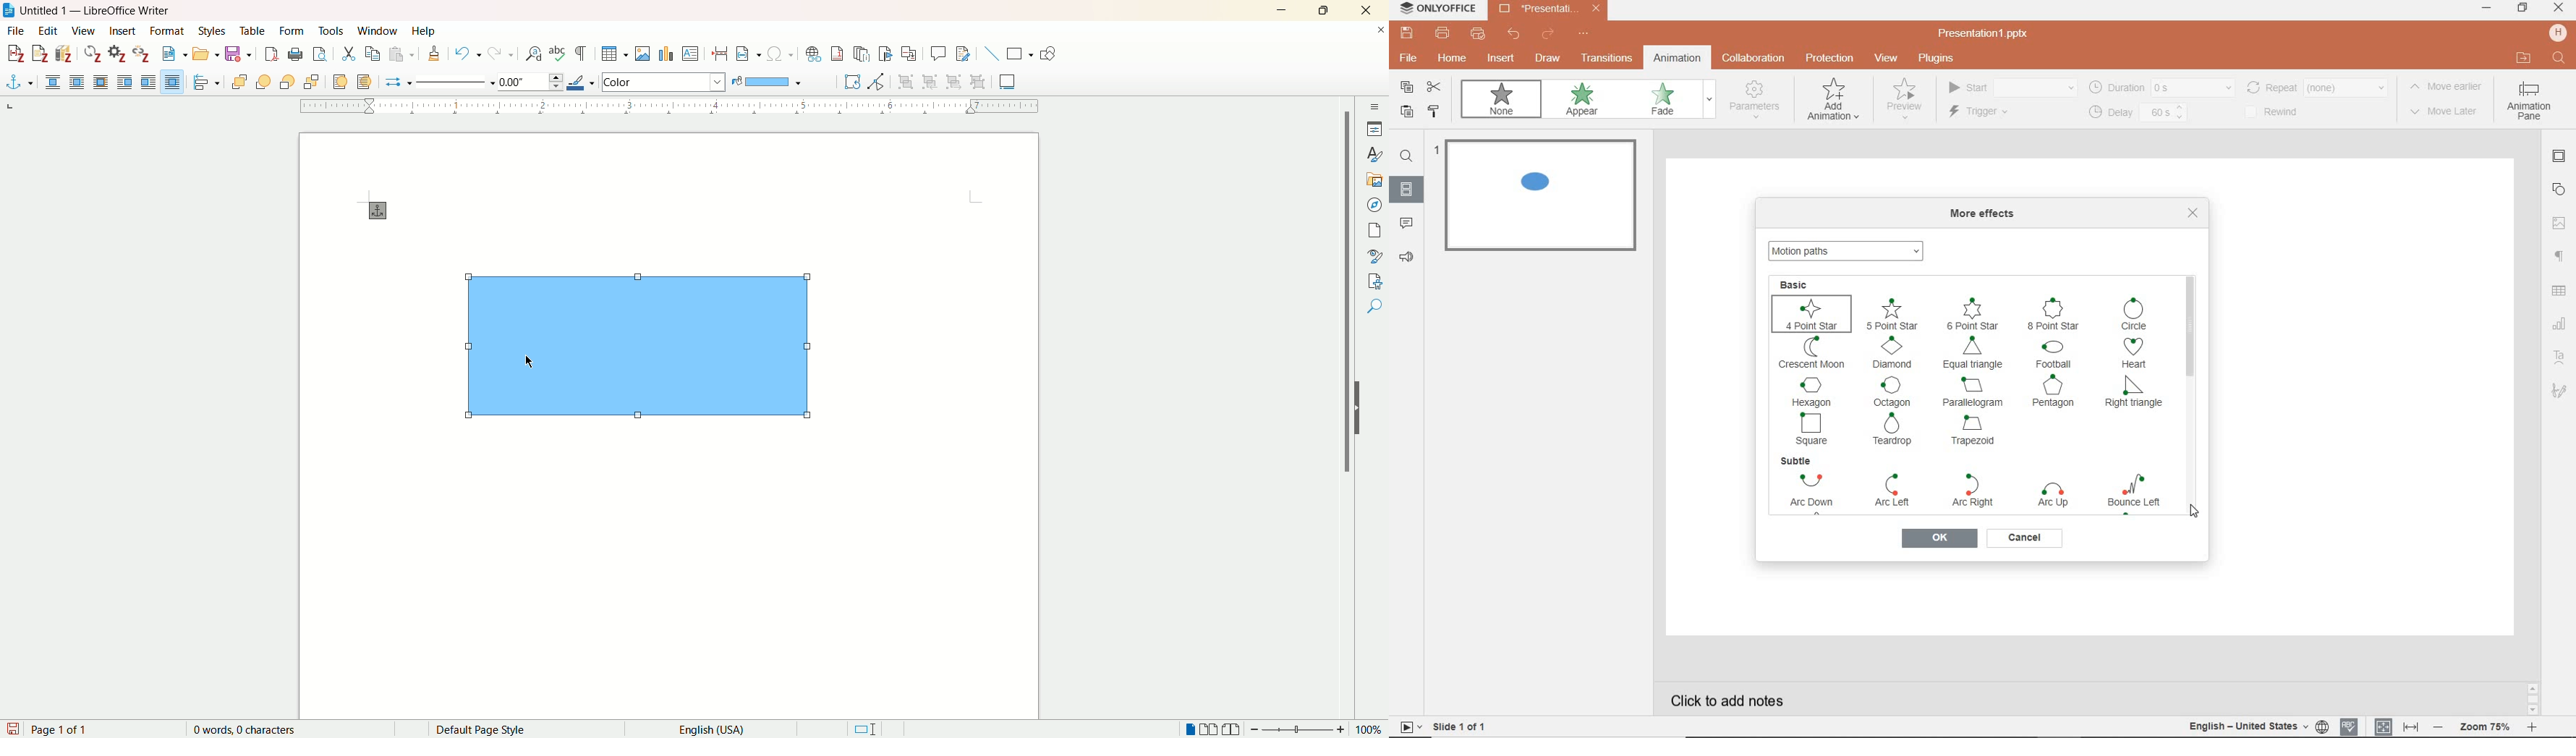 The height and width of the screenshot is (756, 2576). I want to click on track changes, so click(966, 52).